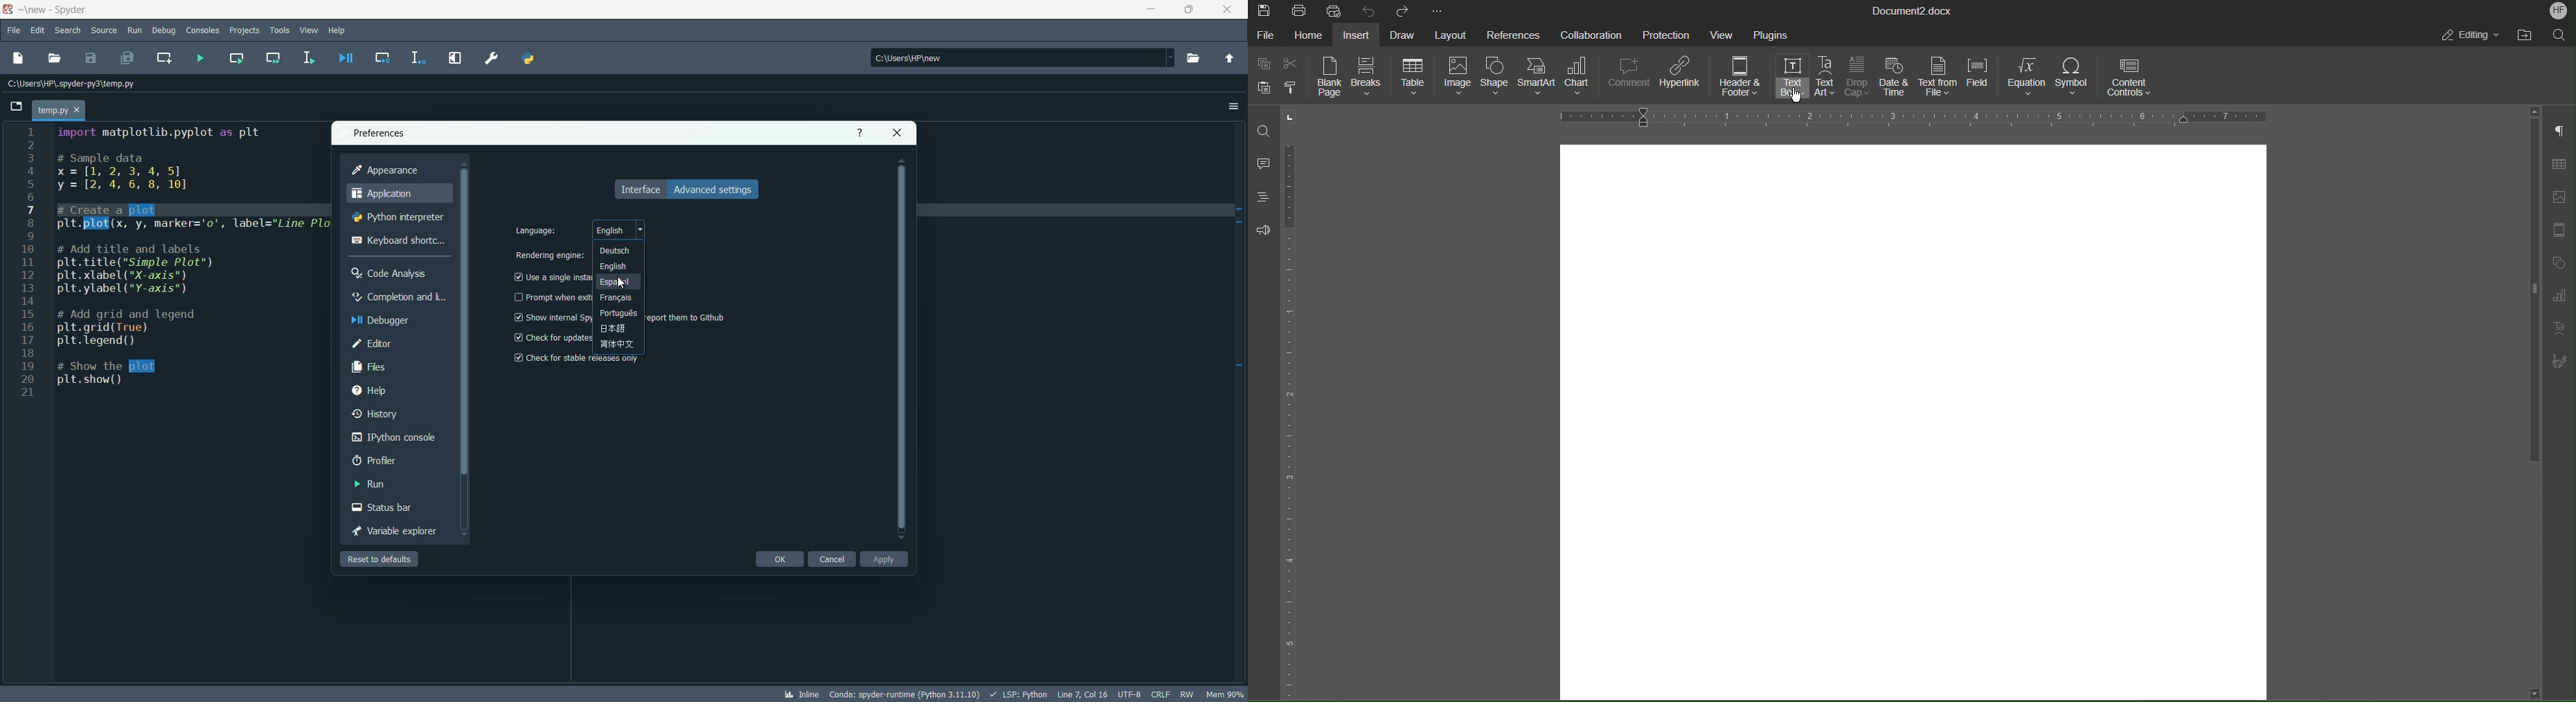 The width and height of the screenshot is (2576, 728). Describe the element at coordinates (1300, 10) in the screenshot. I see `Print` at that location.